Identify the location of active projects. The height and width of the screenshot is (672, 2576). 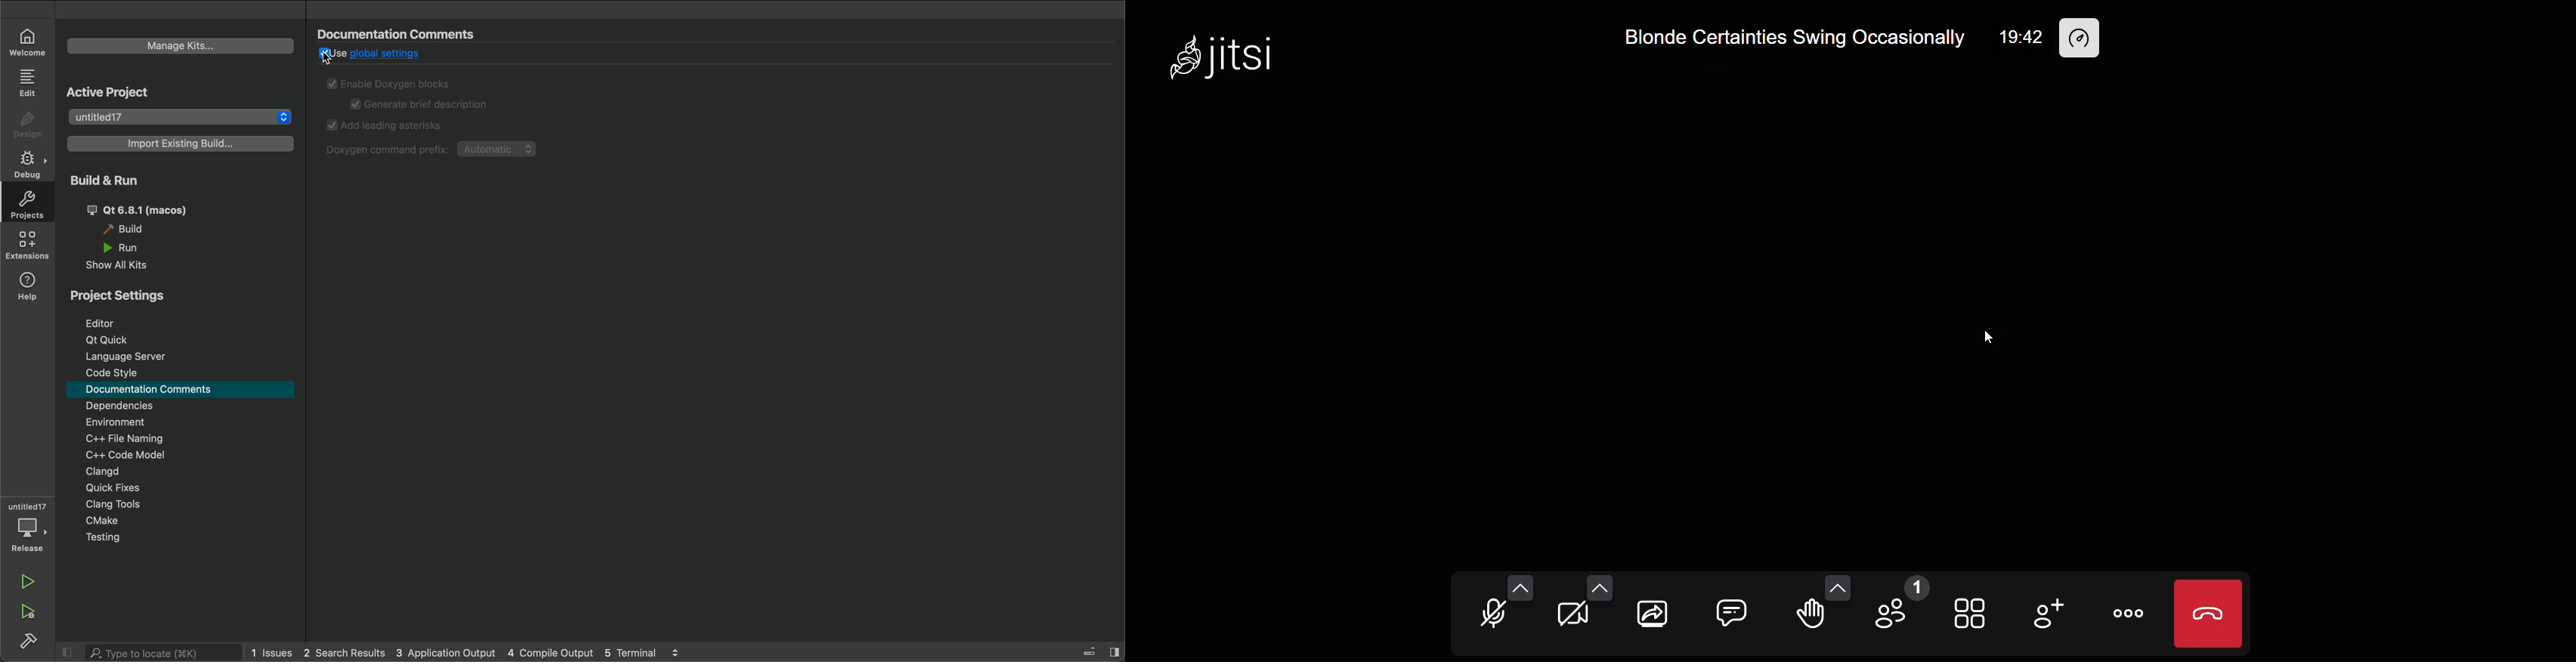
(118, 90).